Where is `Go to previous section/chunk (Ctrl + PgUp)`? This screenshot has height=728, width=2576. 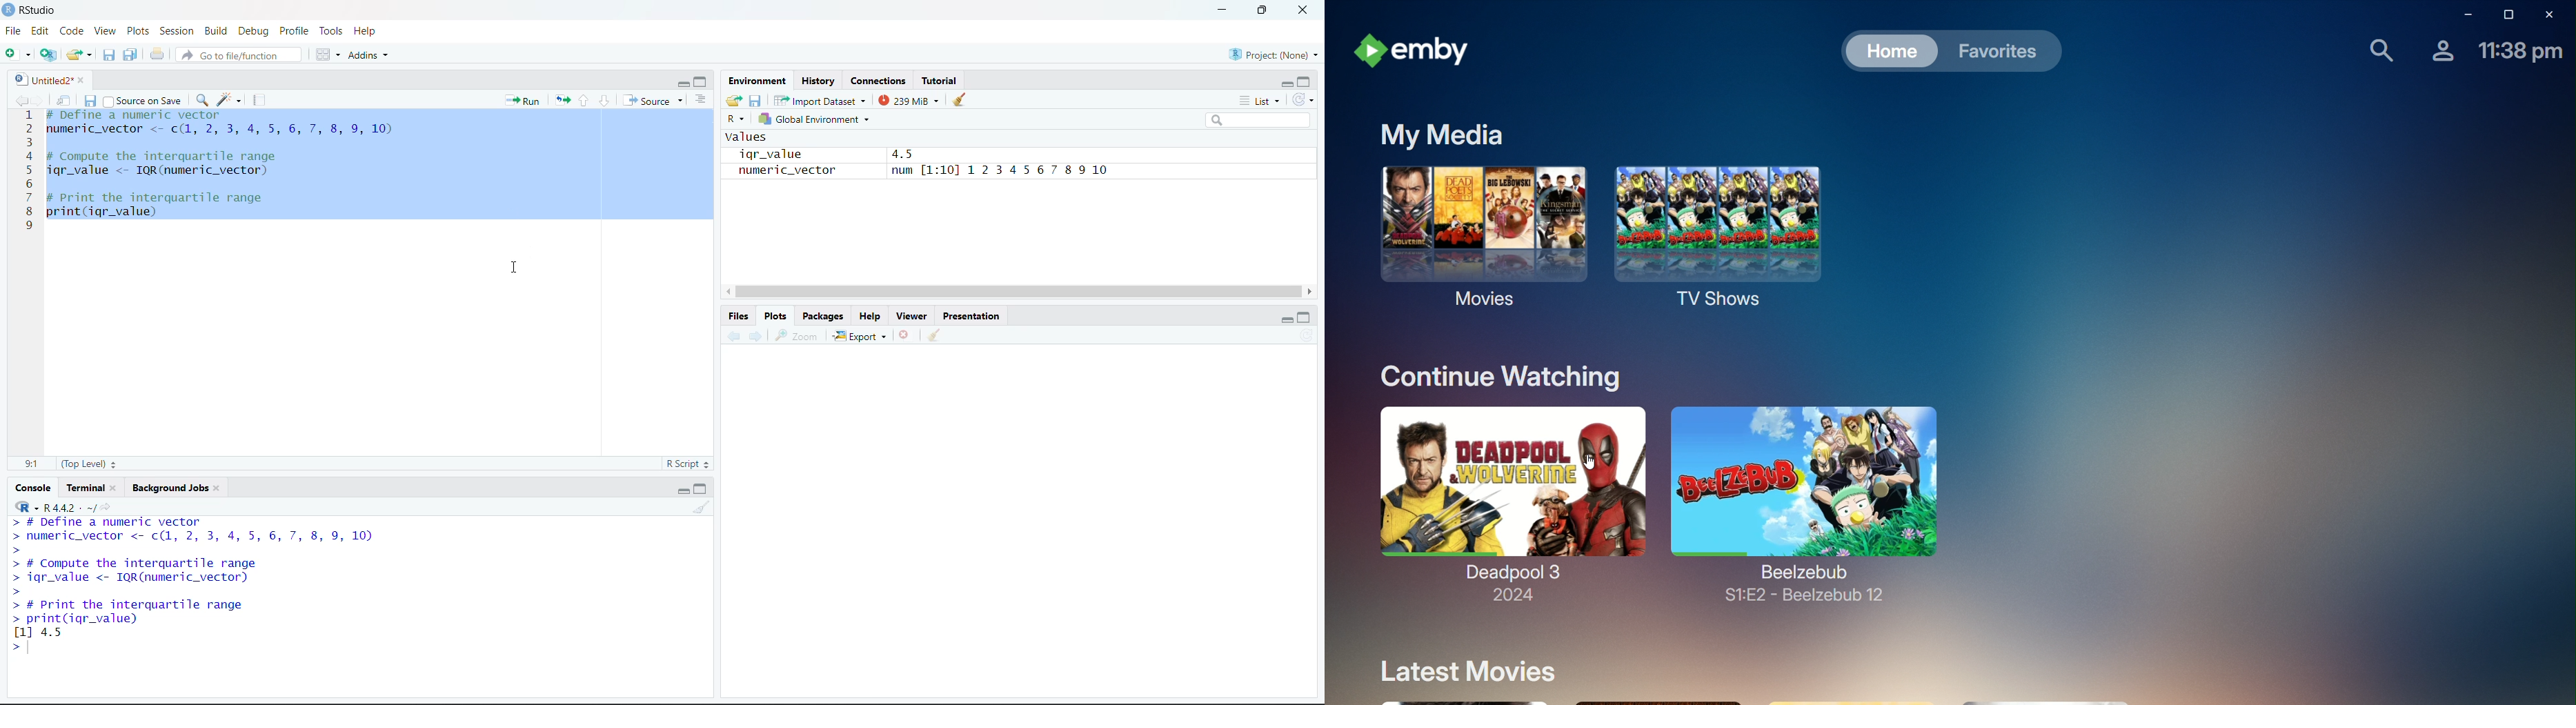
Go to previous section/chunk (Ctrl + PgUp) is located at coordinates (586, 100).